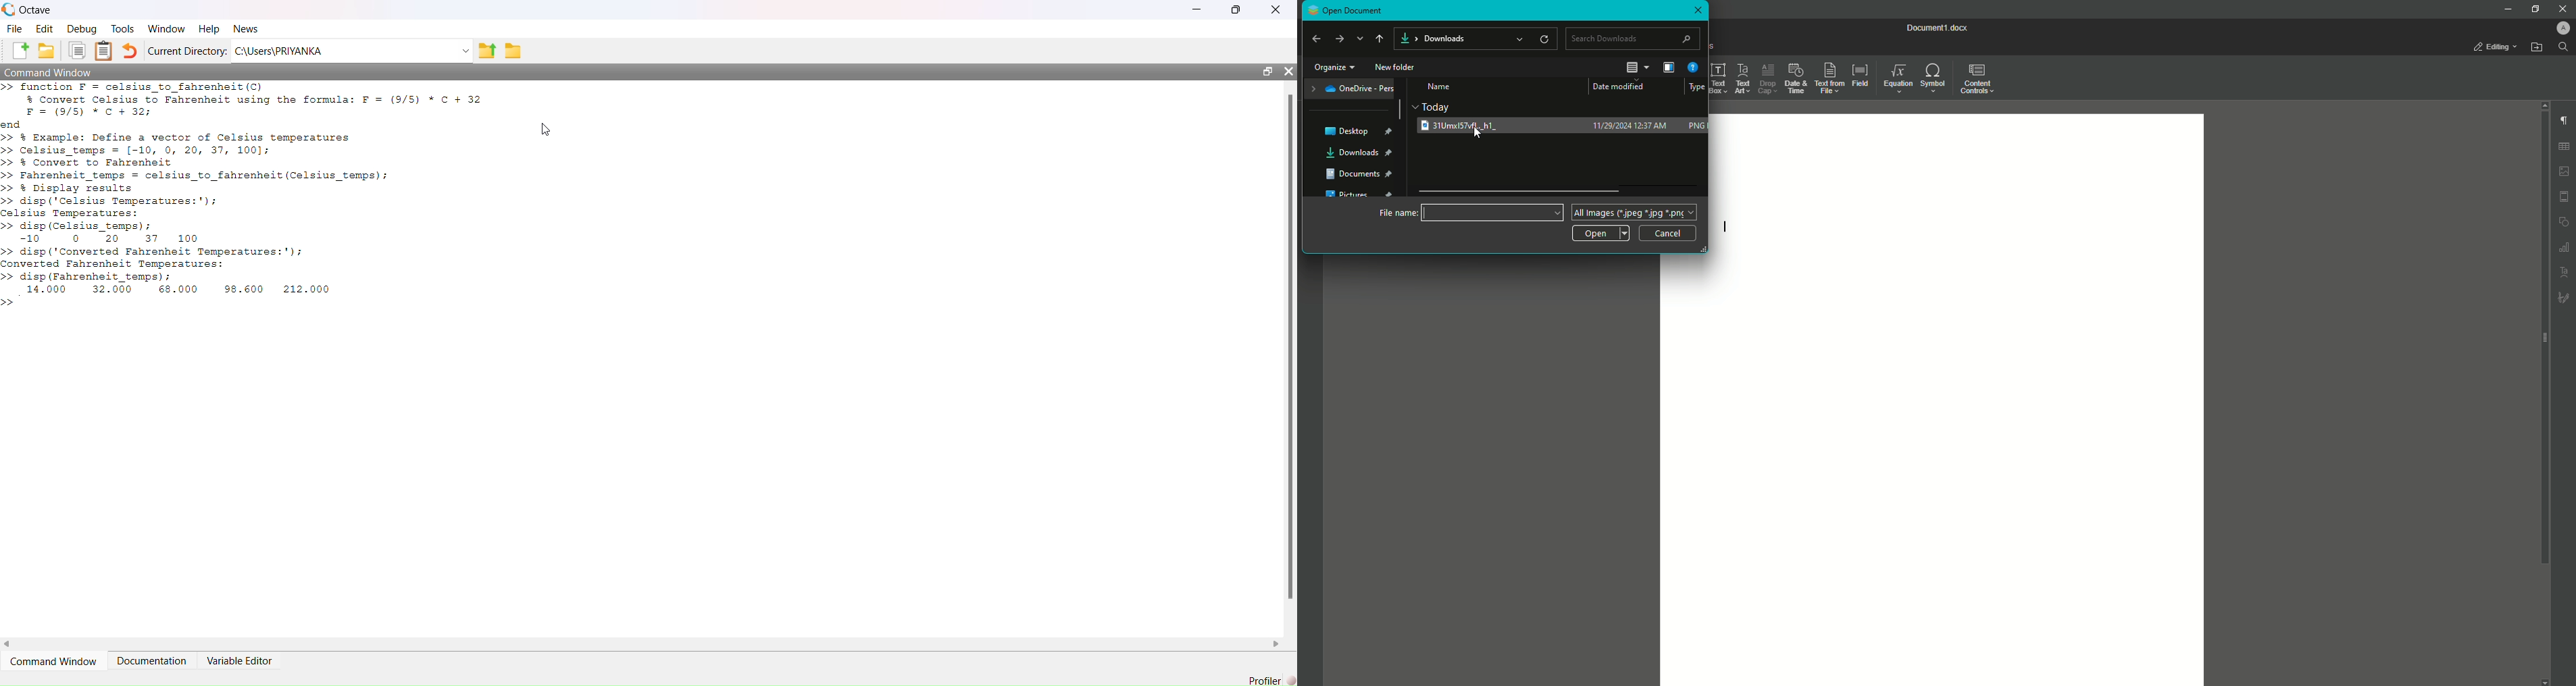  Describe the element at coordinates (1696, 126) in the screenshot. I see `PNG` at that location.